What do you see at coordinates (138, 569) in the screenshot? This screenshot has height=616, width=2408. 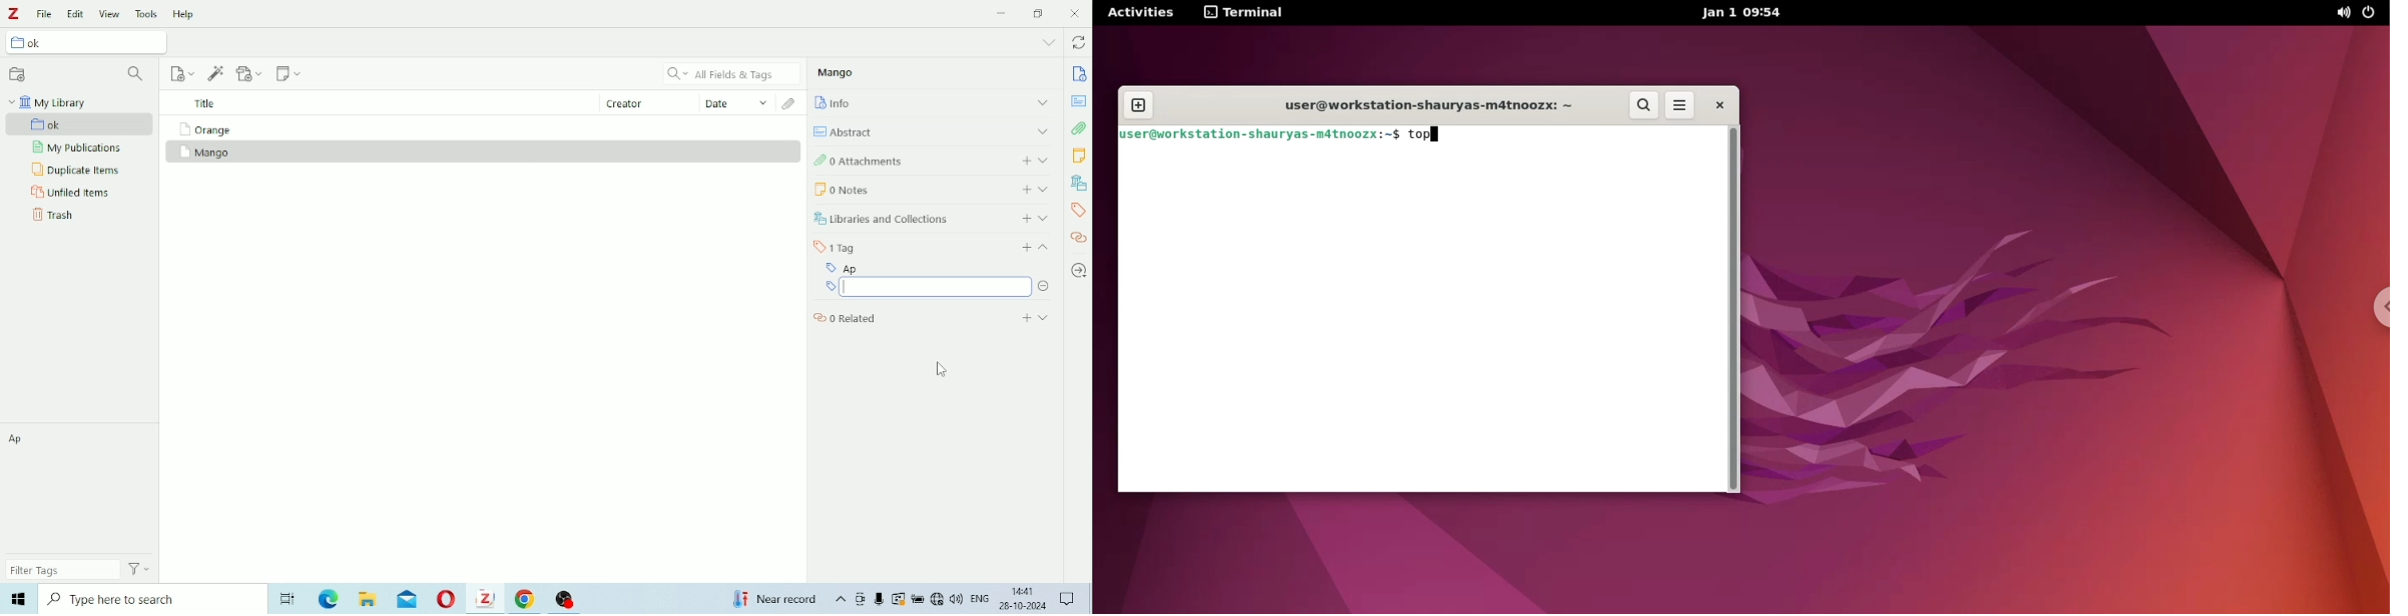 I see `Actions` at bounding box center [138, 569].